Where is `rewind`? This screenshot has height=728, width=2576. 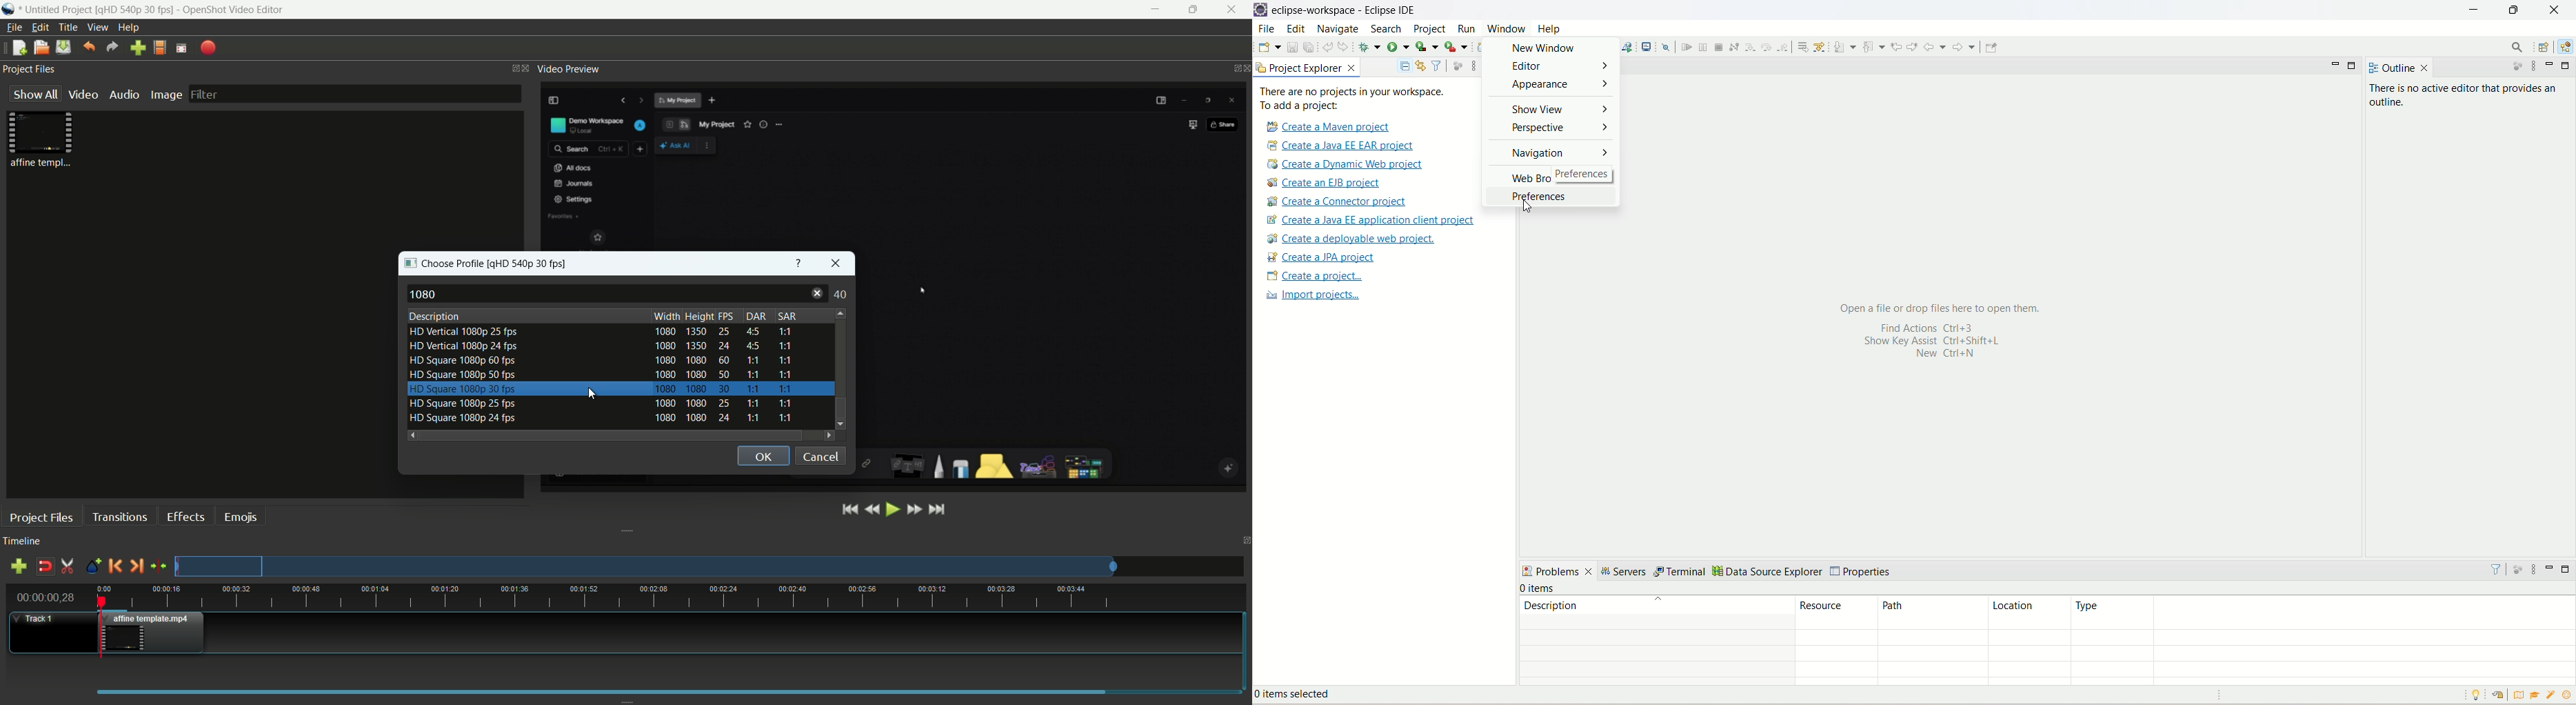
rewind is located at coordinates (872, 510).